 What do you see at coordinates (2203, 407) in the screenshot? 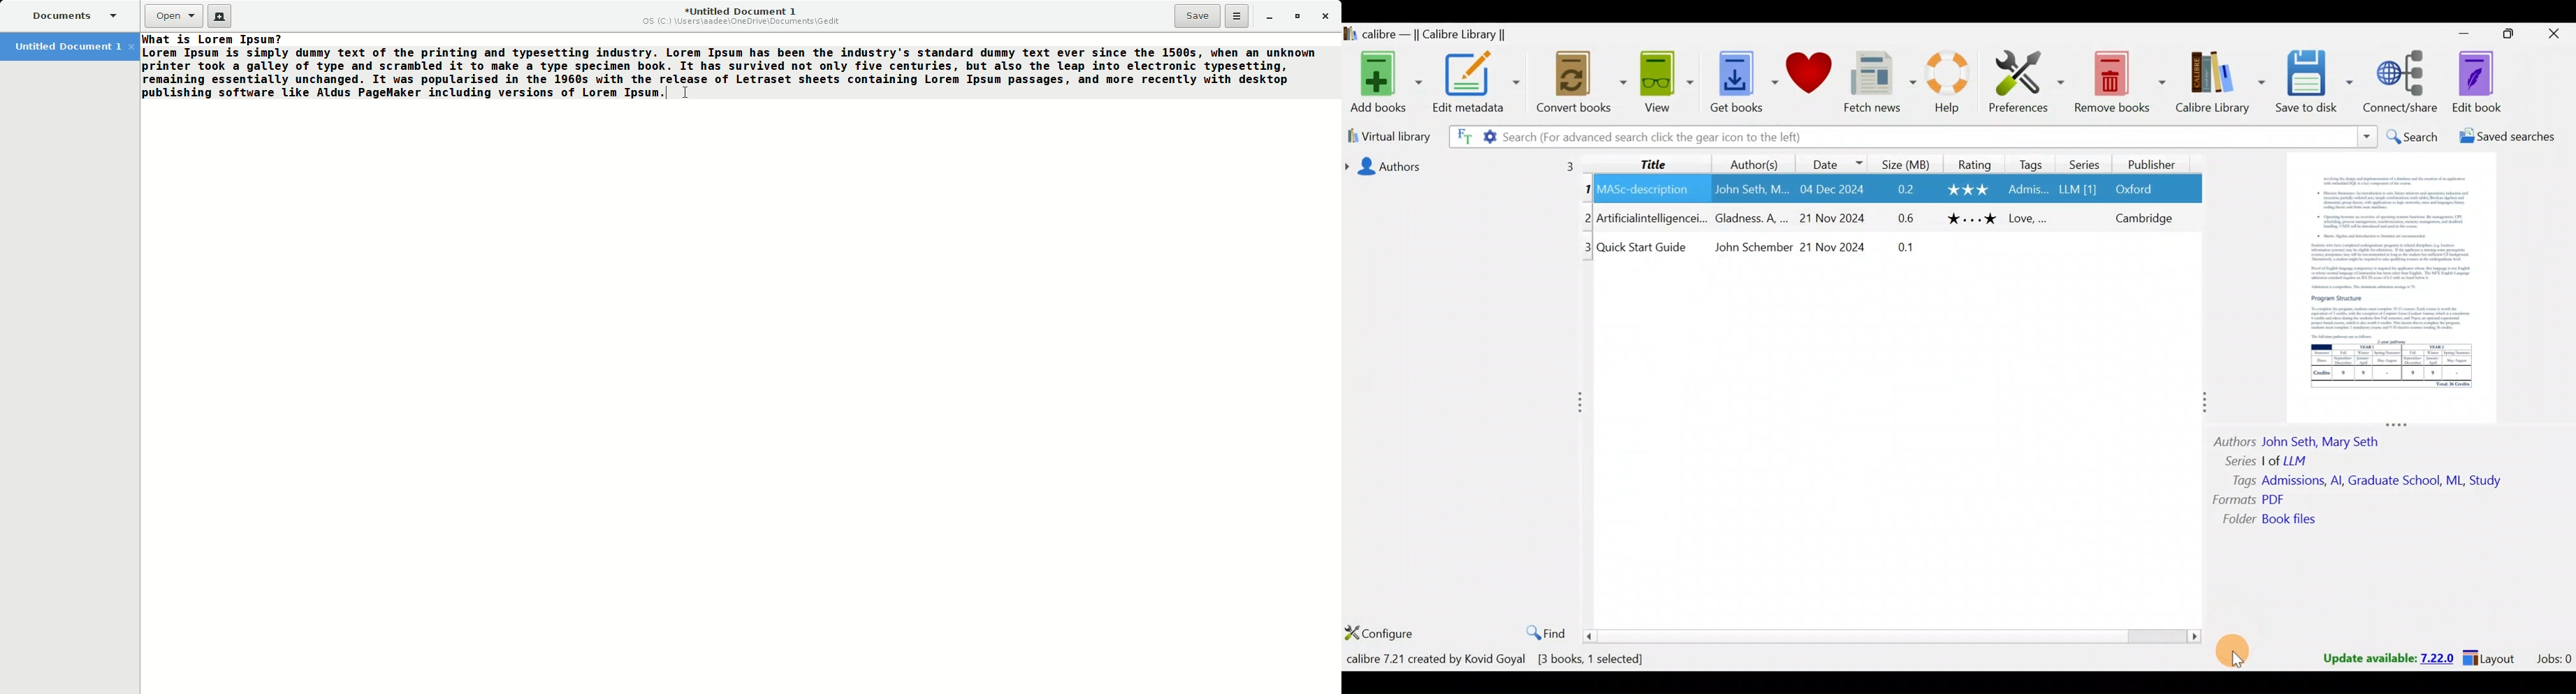
I see `` at bounding box center [2203, 407].